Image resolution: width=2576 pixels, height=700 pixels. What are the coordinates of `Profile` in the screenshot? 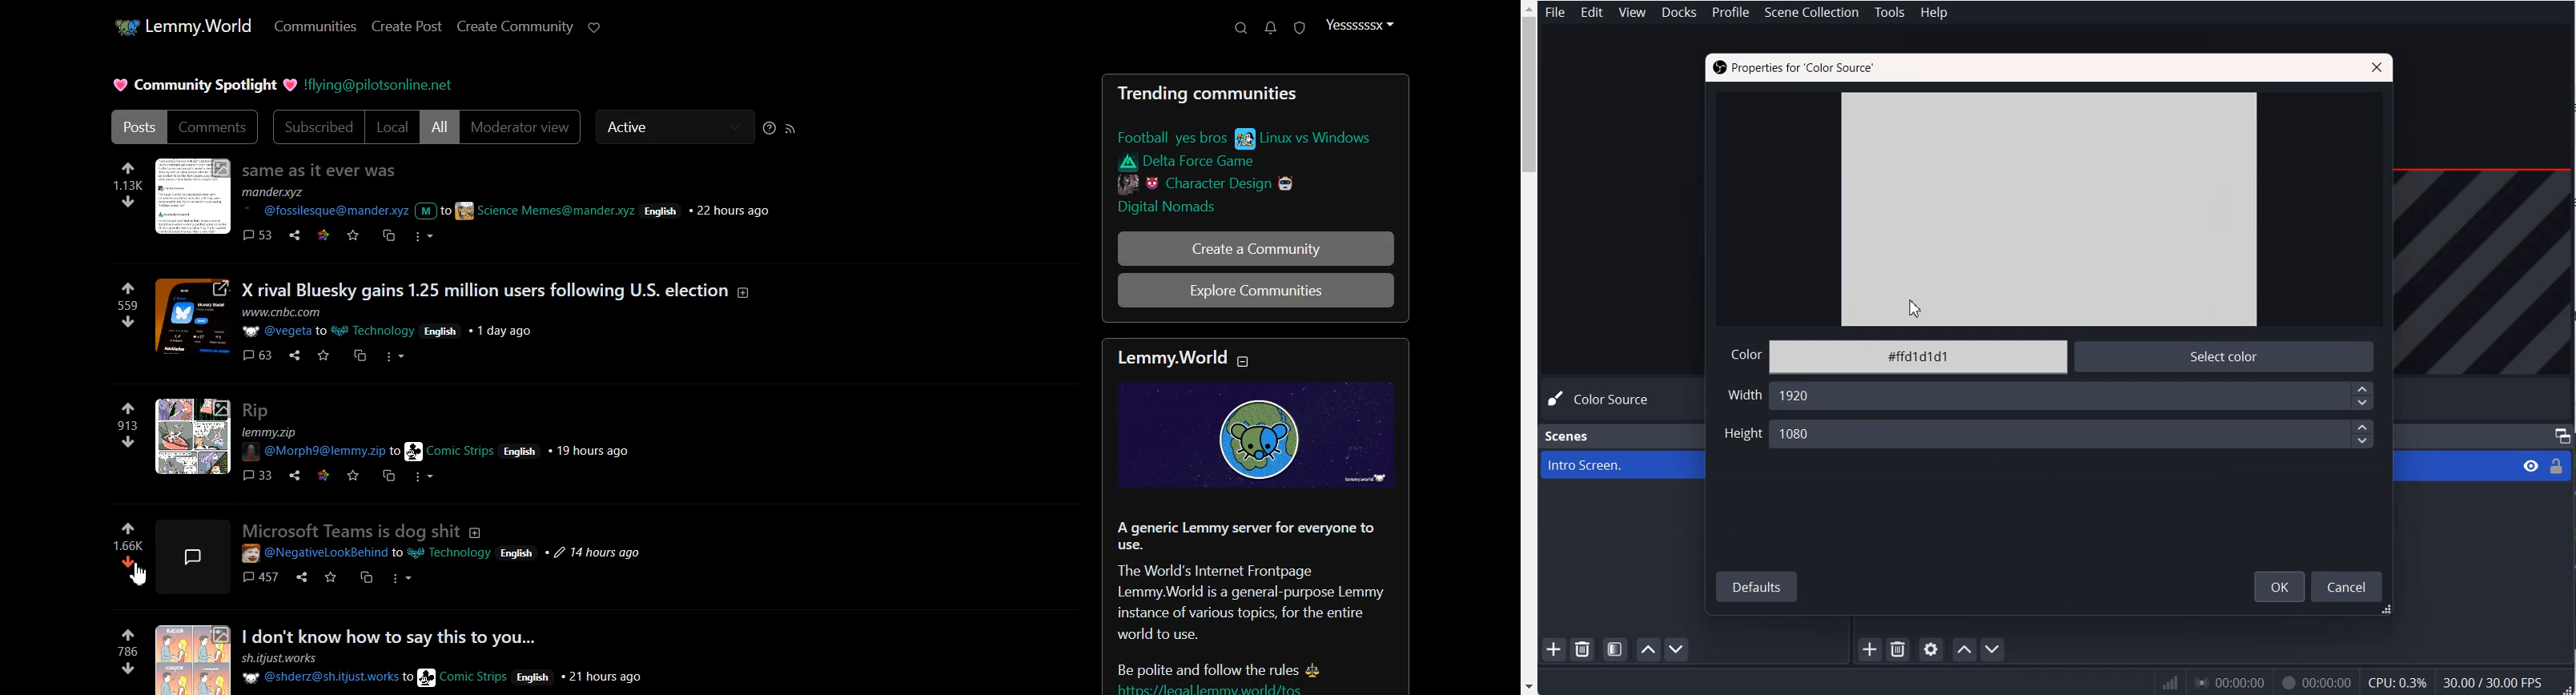 It's located at (1361, 25).